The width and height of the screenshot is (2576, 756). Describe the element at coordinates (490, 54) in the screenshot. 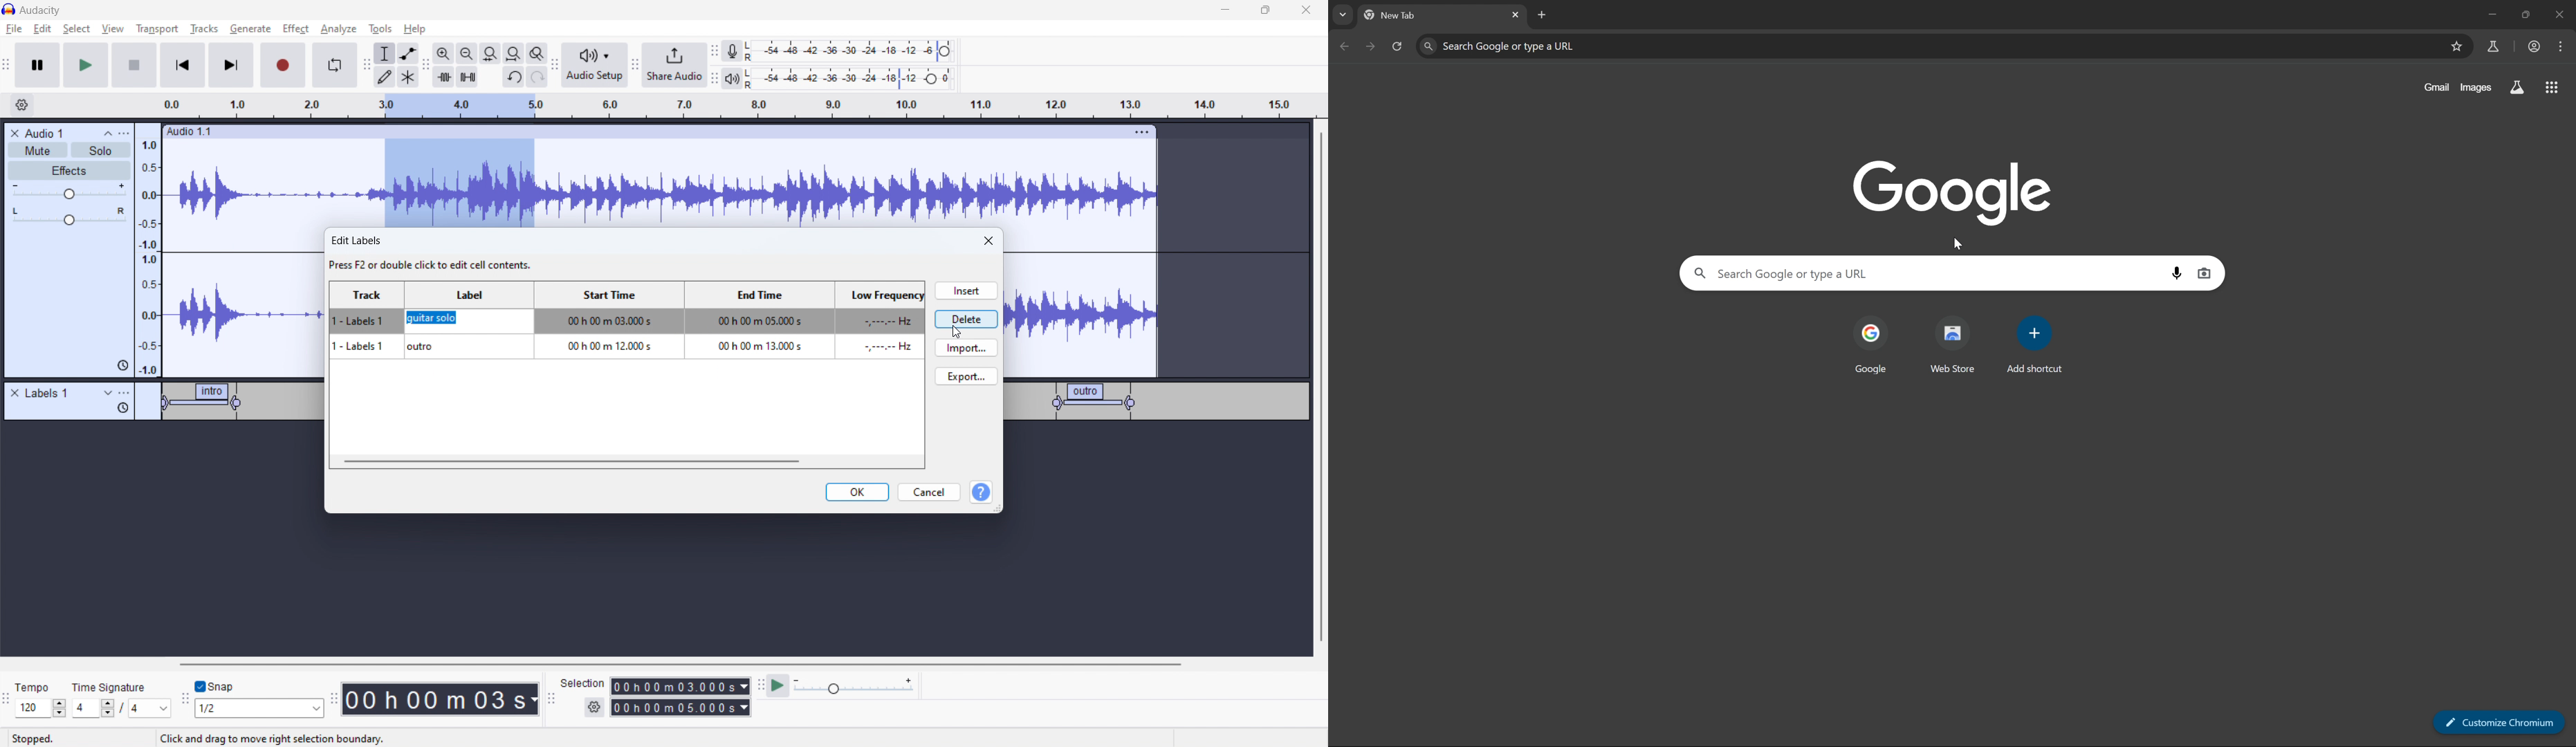

I see `fit selction to width` at that location.